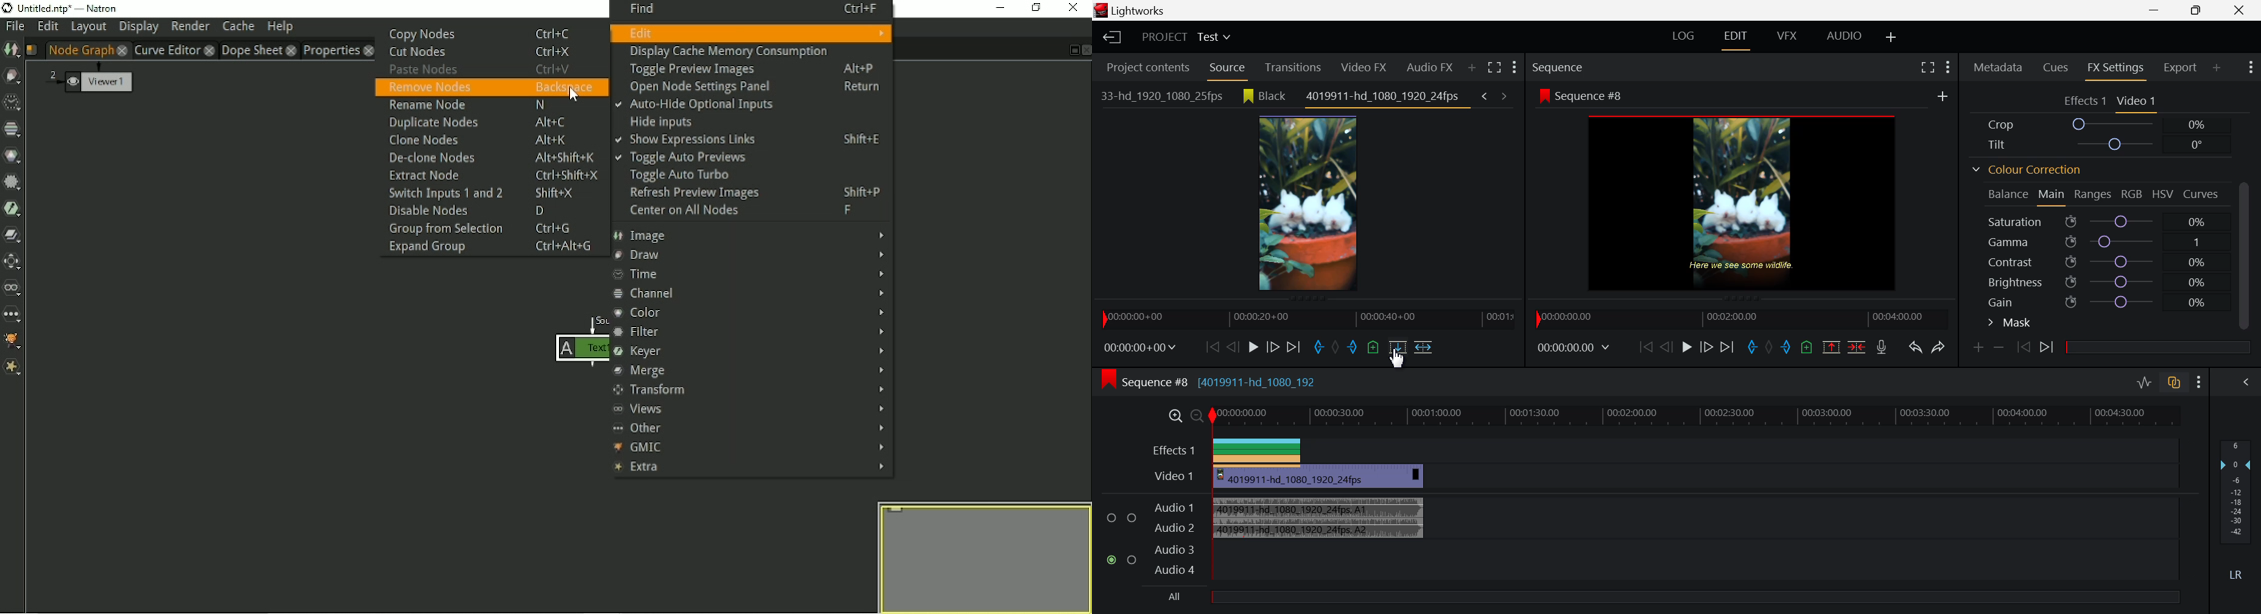 This screenshot has height=616, width=2268. Describe the element at coordinates (1979, 348) in the screenshot. I see `Add keyframe` at that location.